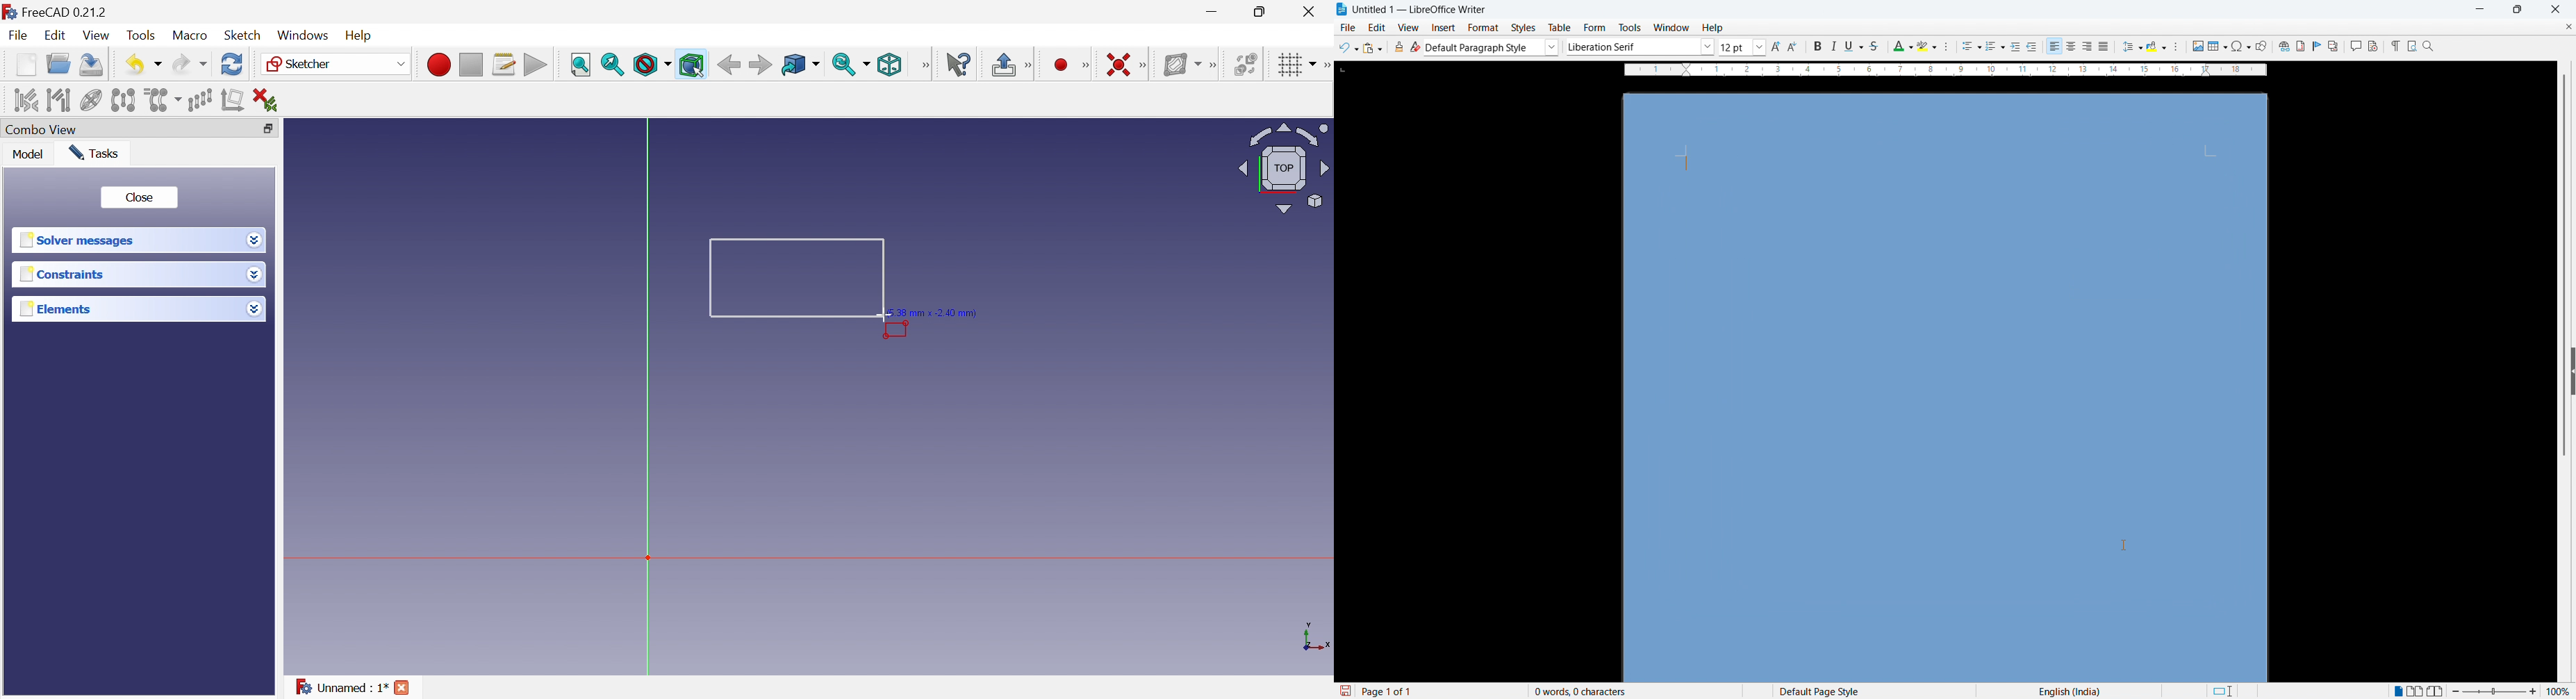 This screenshot has width=2576, height=700. What do you see at coordinates (2566, 266) in the screenshot?
I see `Scroll bar ` at bounding box center [2566, 266].